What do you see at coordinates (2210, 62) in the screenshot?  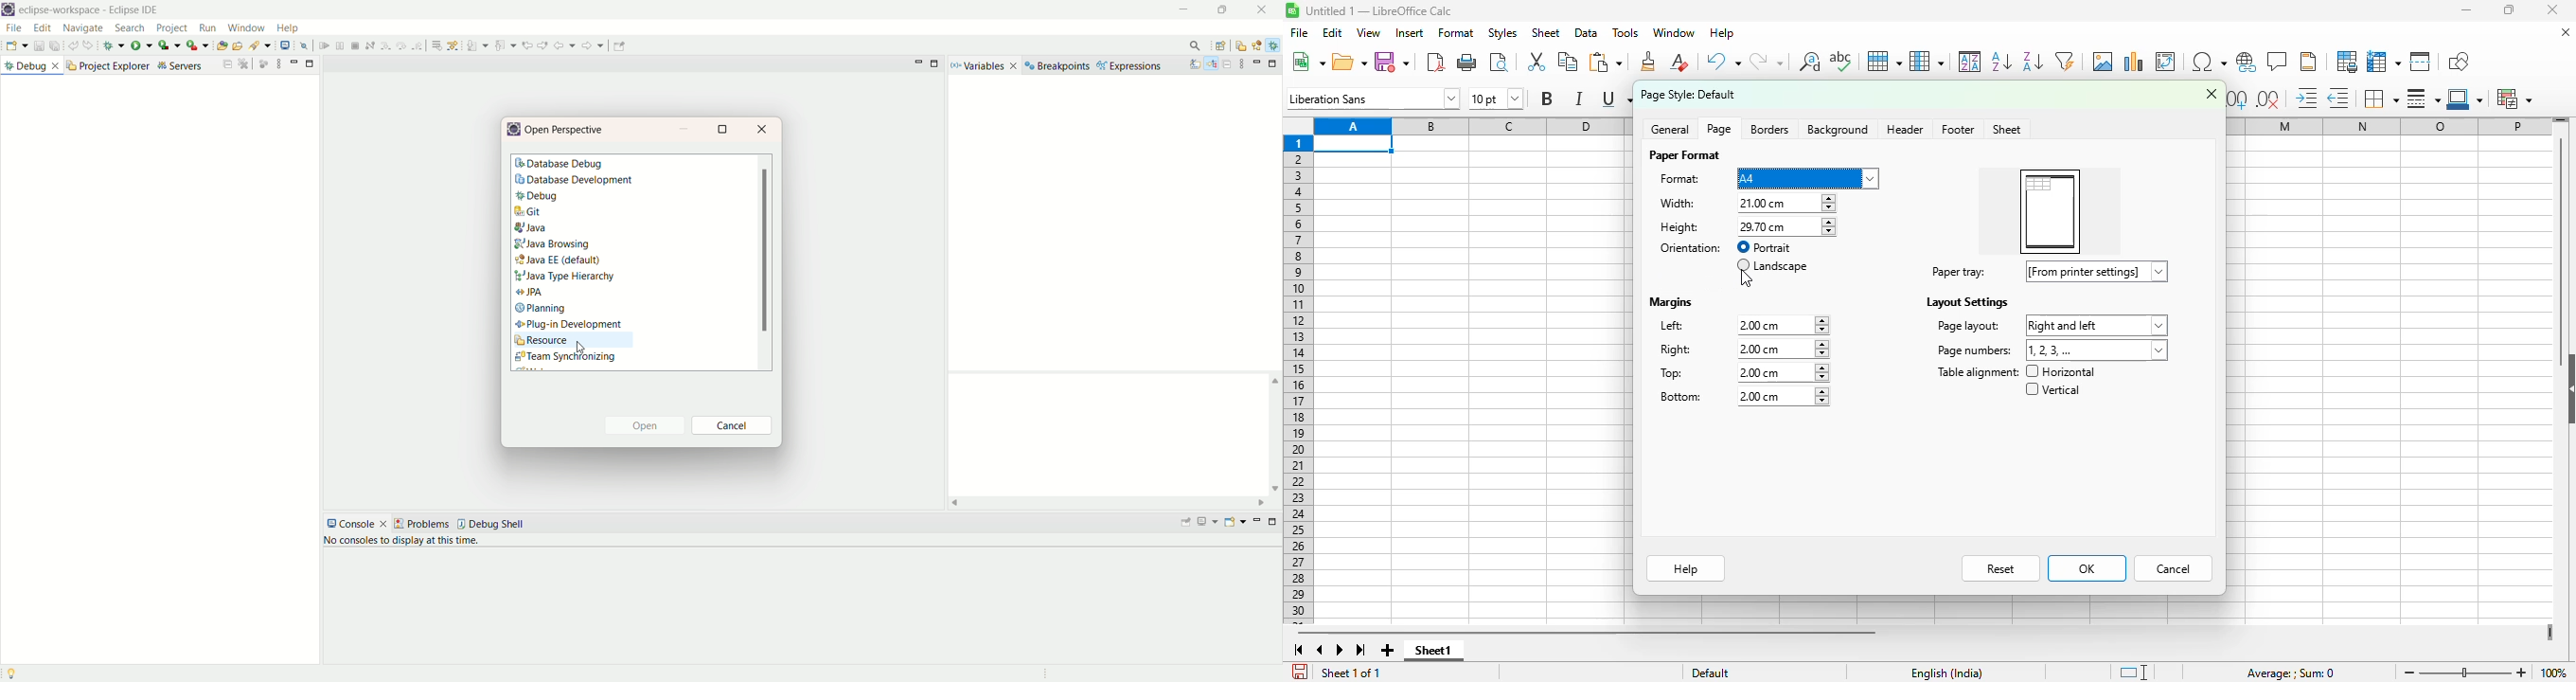 I see `insert special characters` at bounding box center [2210, 62].